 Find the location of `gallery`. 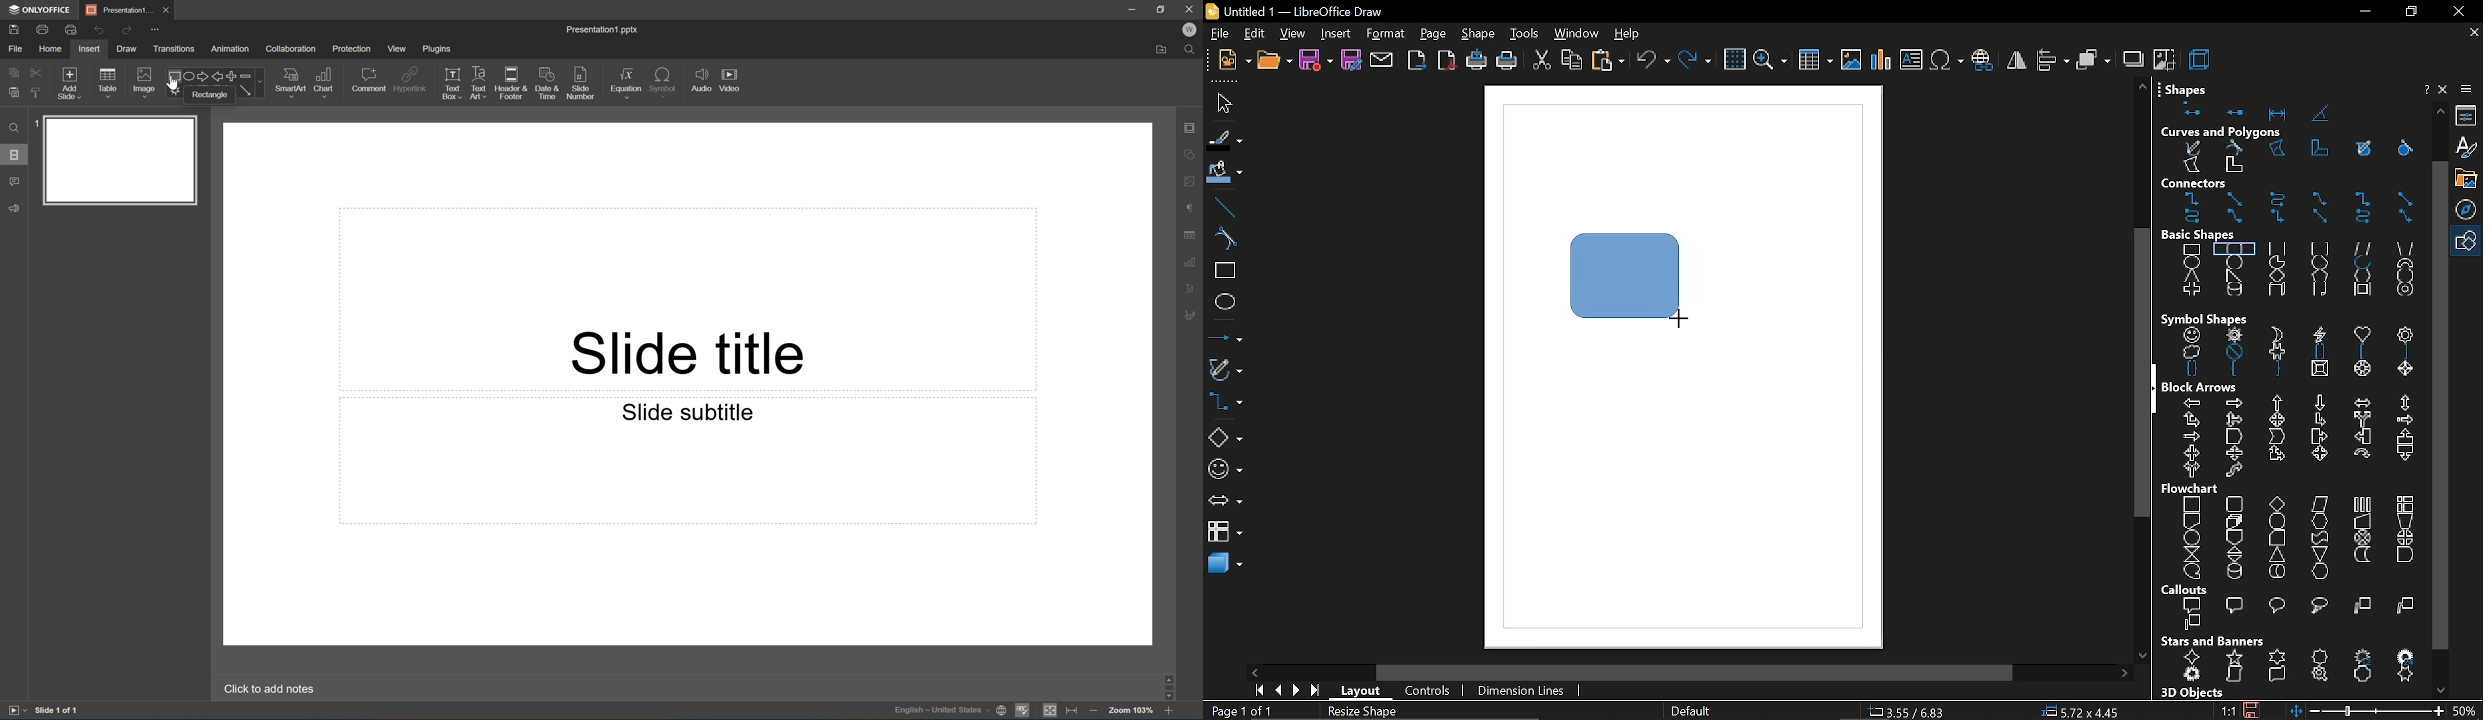

gallery is located at coordinates (2469, 179).